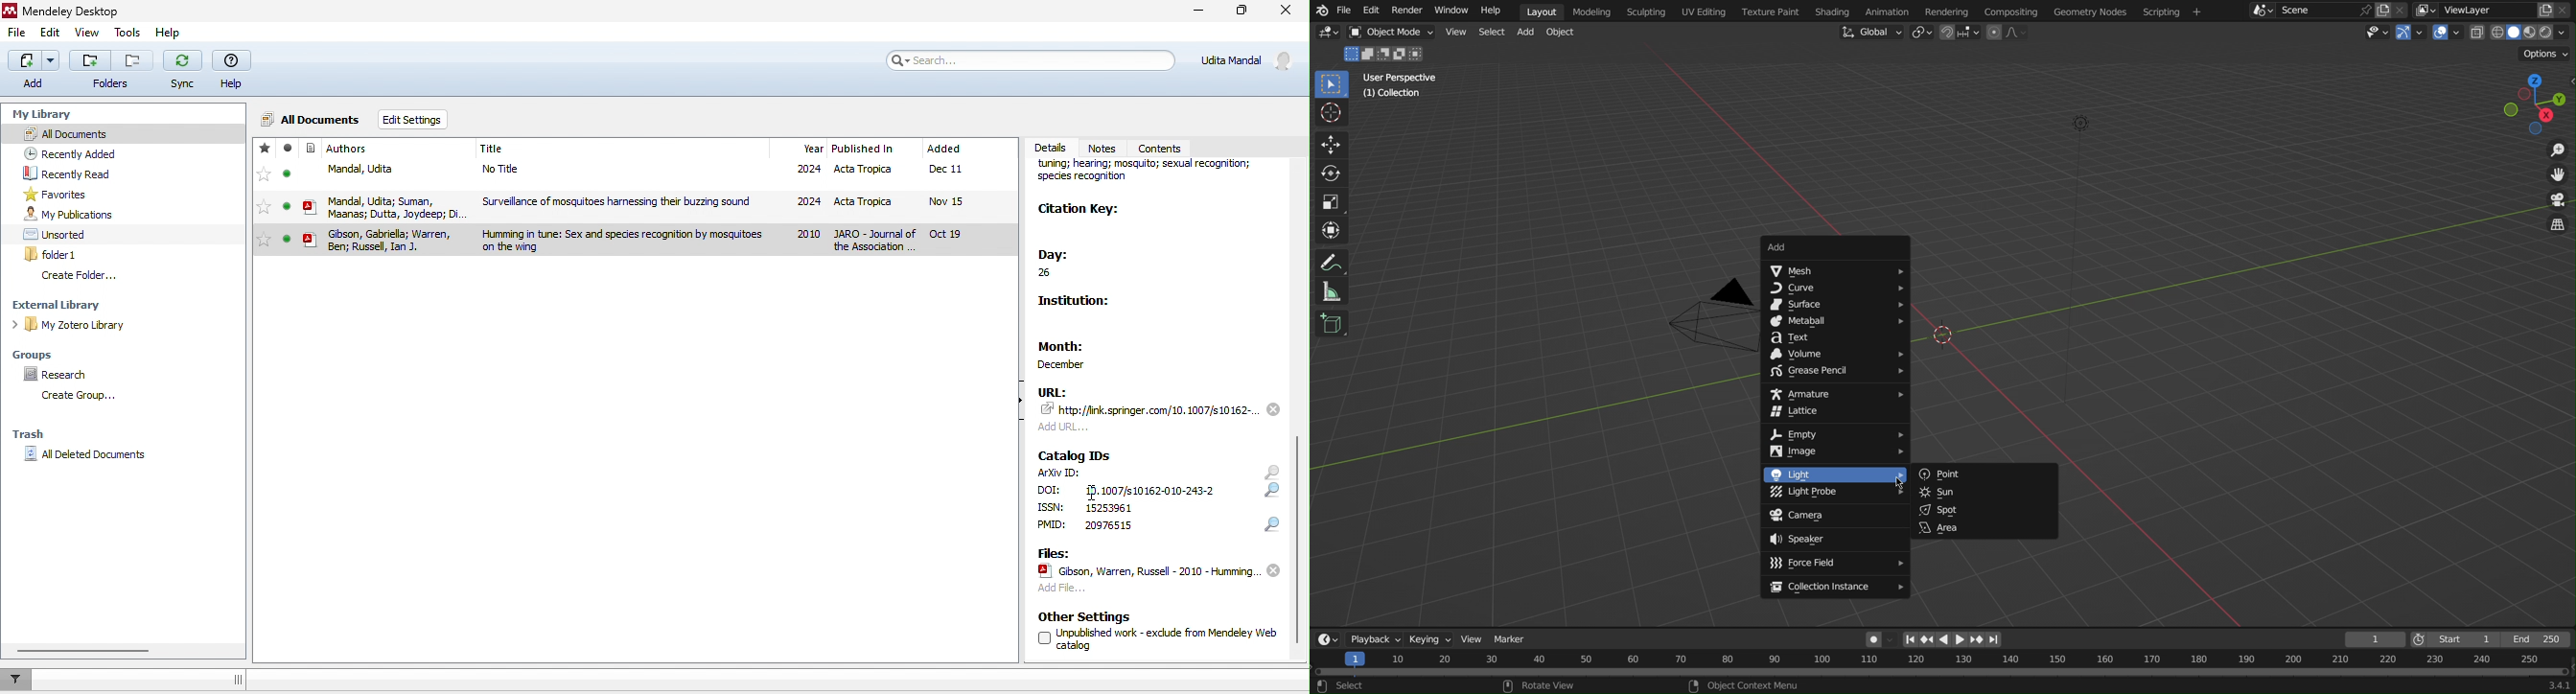 This screenshot has height=700, width=2576. Describe the element at coordinates (493, 150) in the screenshot. I see `journal title` at that location.